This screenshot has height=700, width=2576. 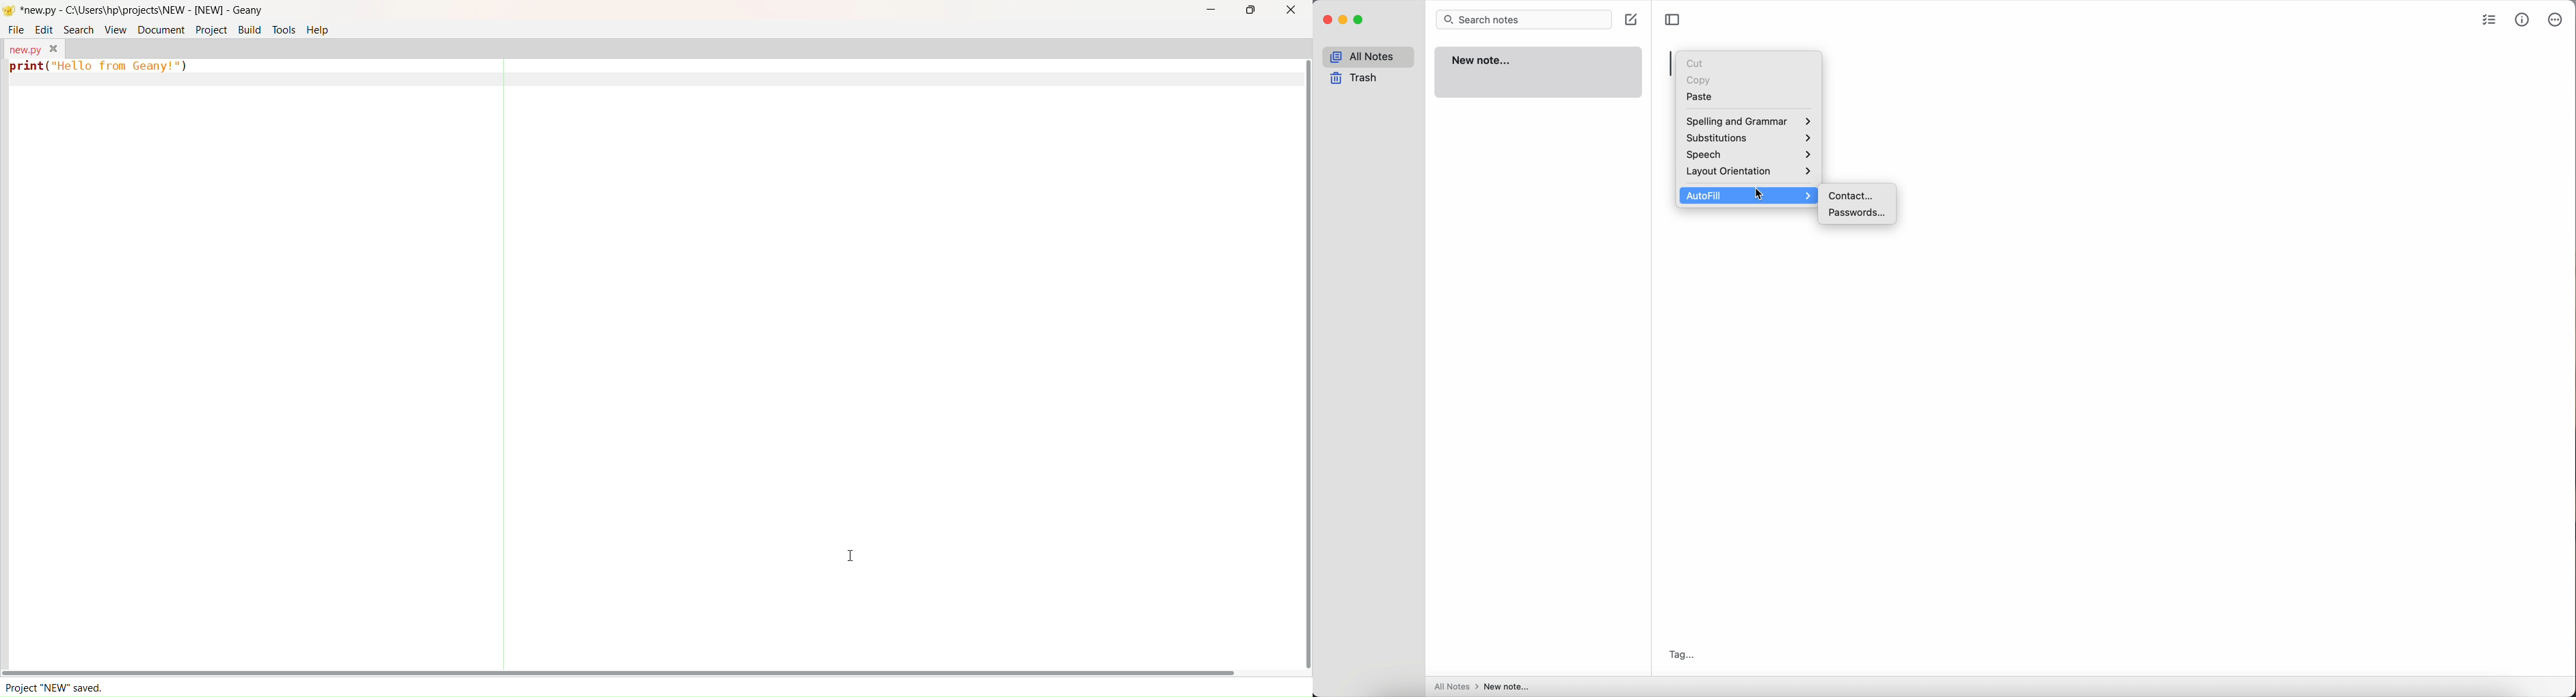 I want to click on close Simplenote, so click(x=1327, y=20).